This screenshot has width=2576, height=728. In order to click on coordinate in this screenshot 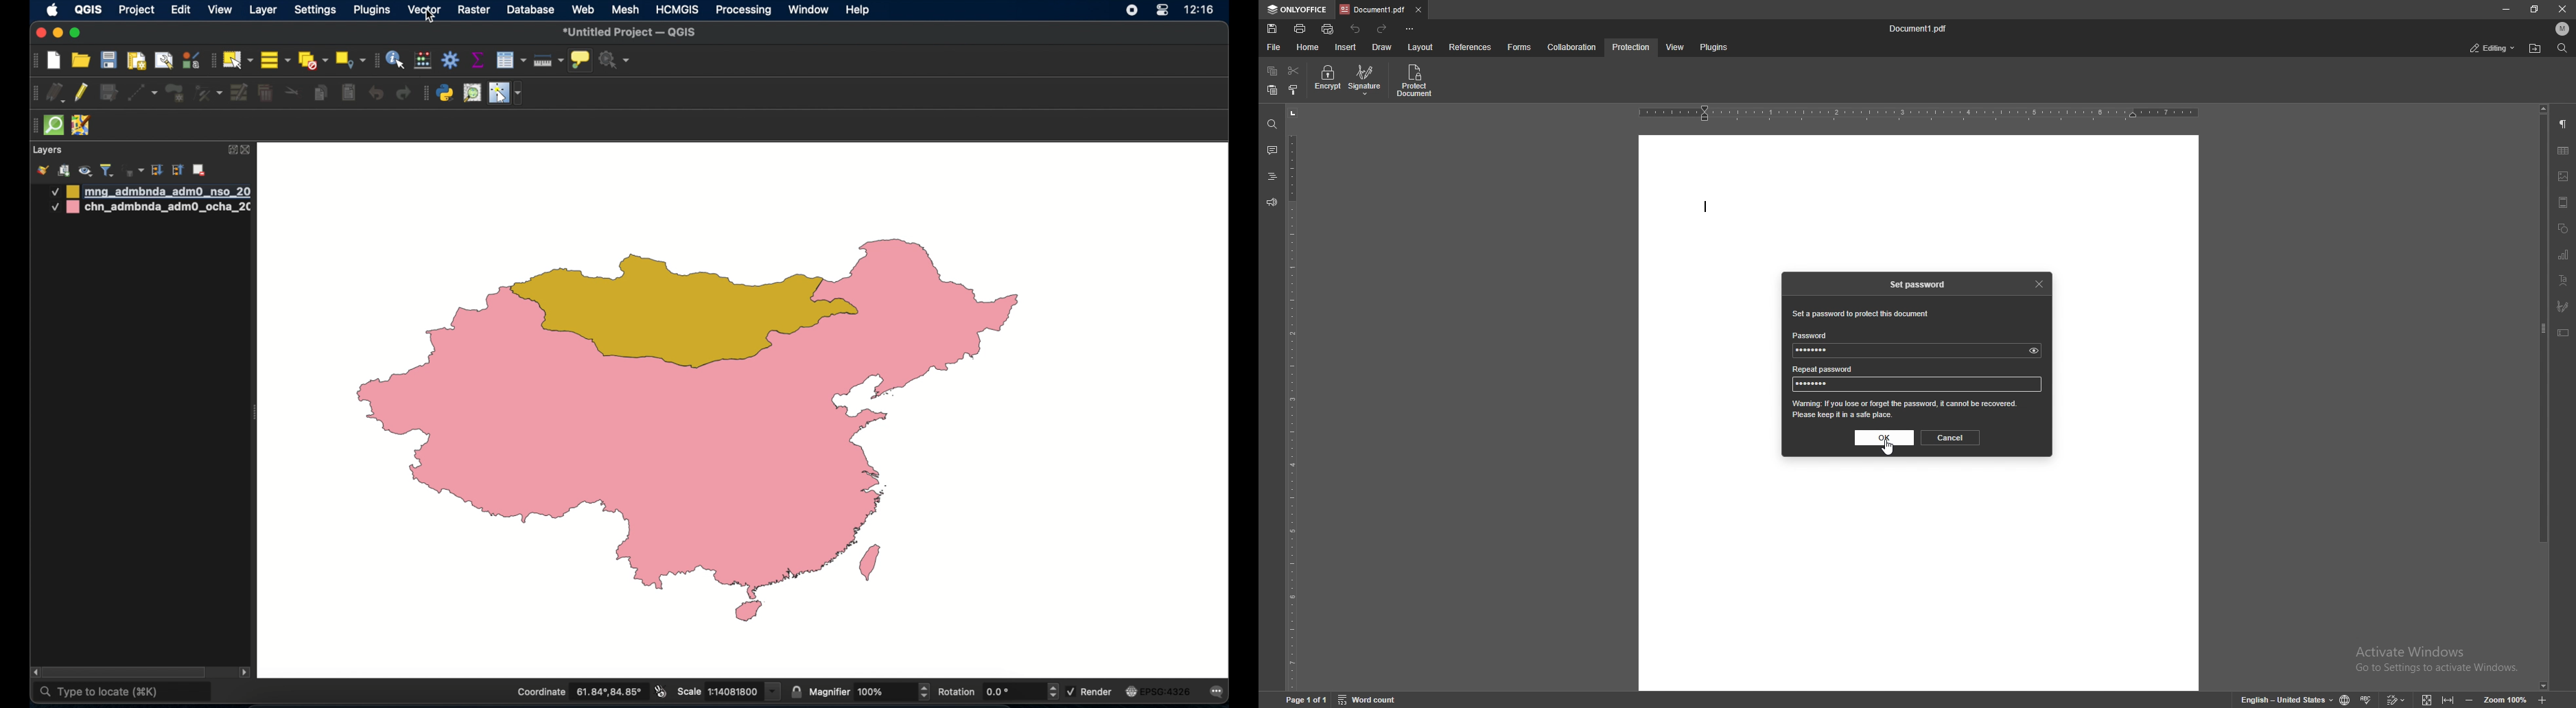, I will do `click(579, 692)`.